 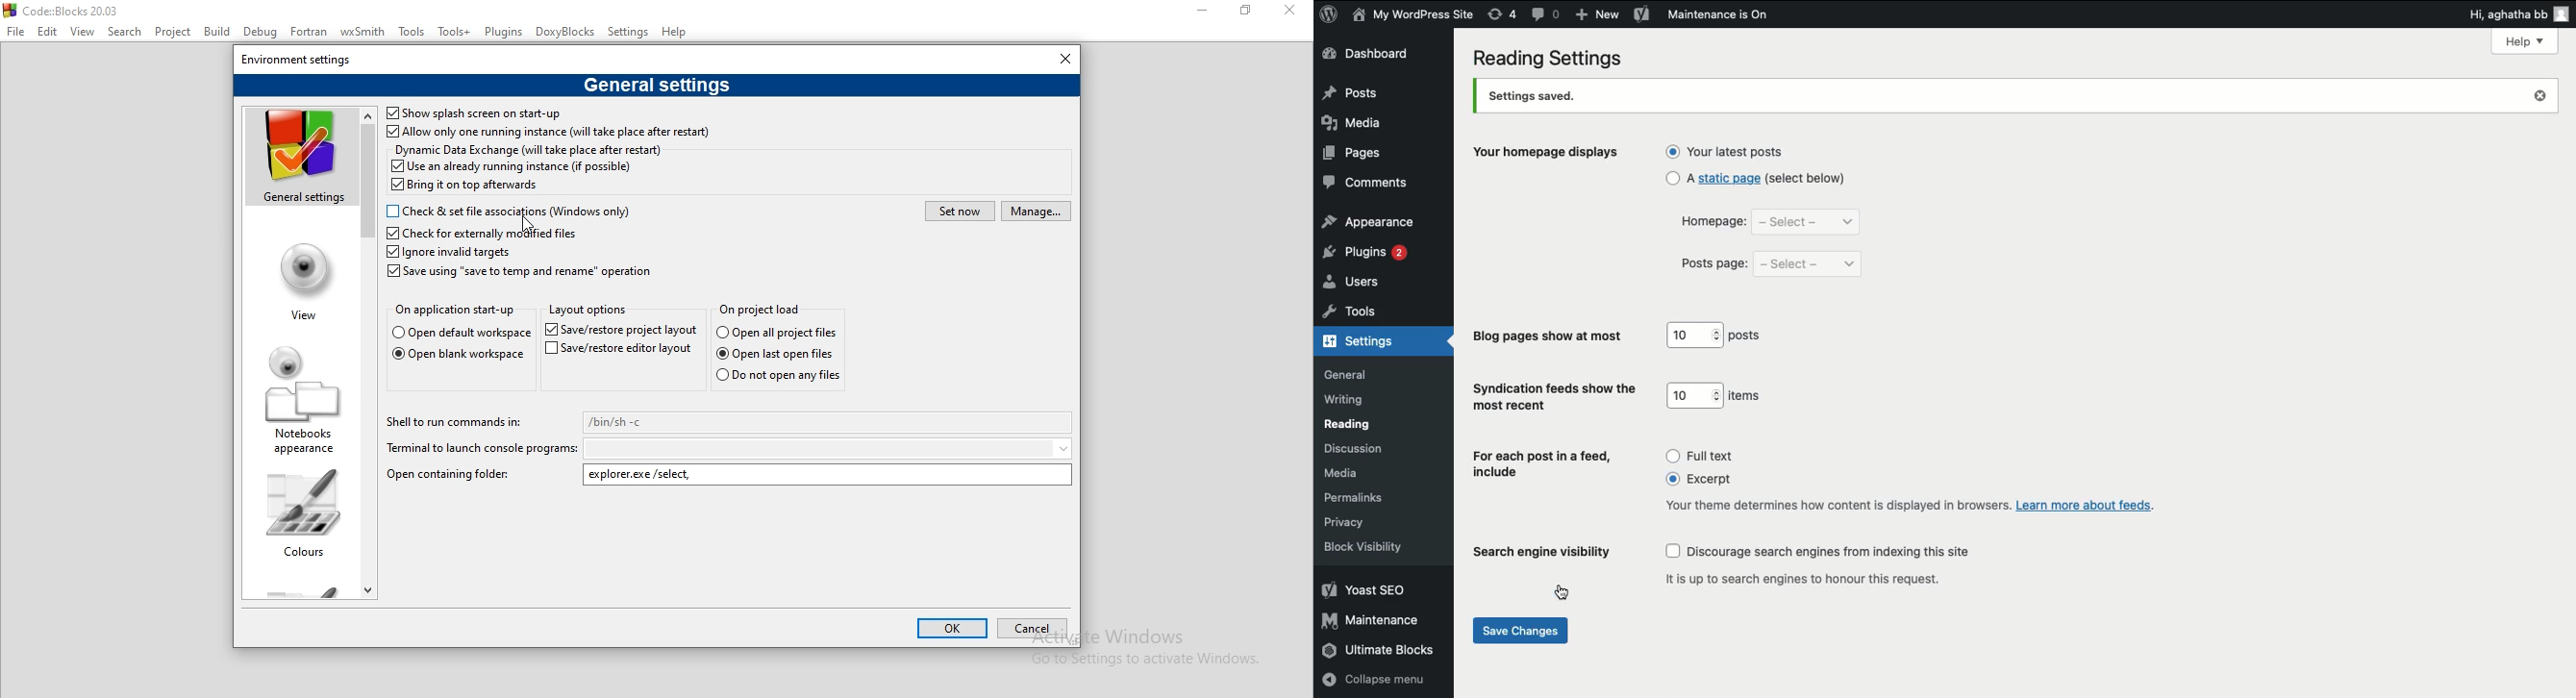 I want to click on your homepage displays, so click(x=1549, y=154).